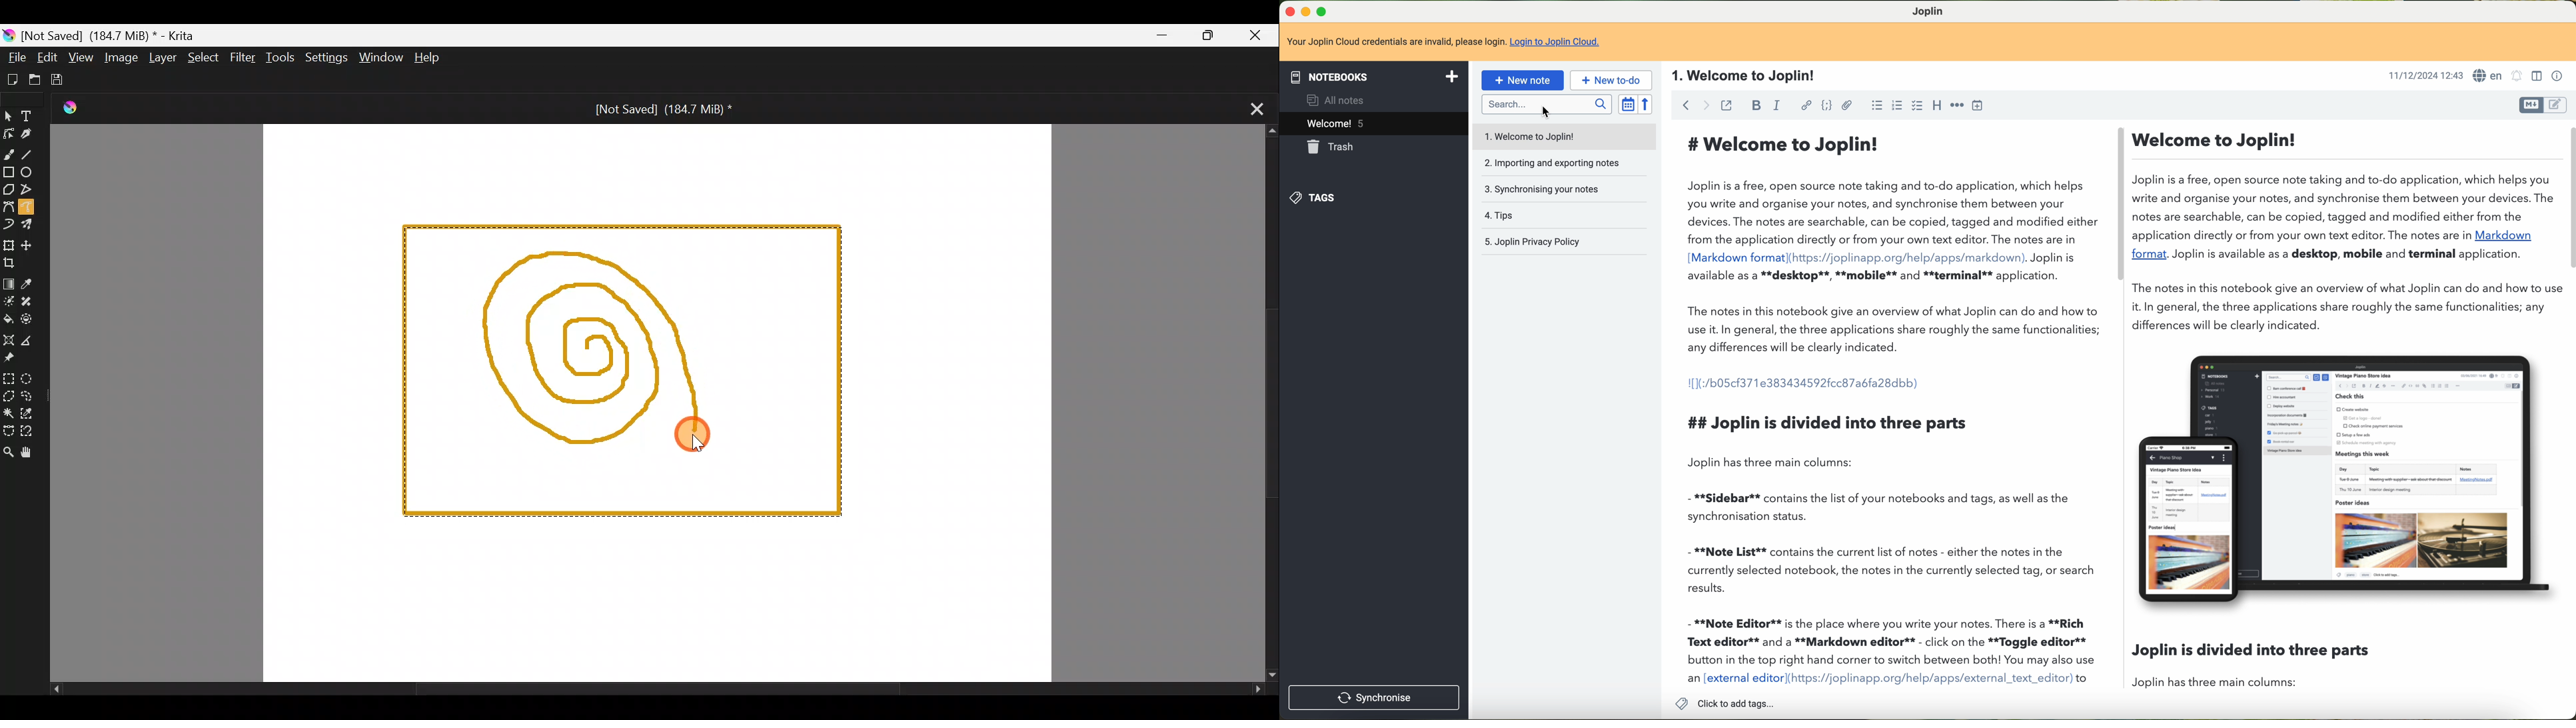  I want to click on toggle sort order field, so click(1628, 104).